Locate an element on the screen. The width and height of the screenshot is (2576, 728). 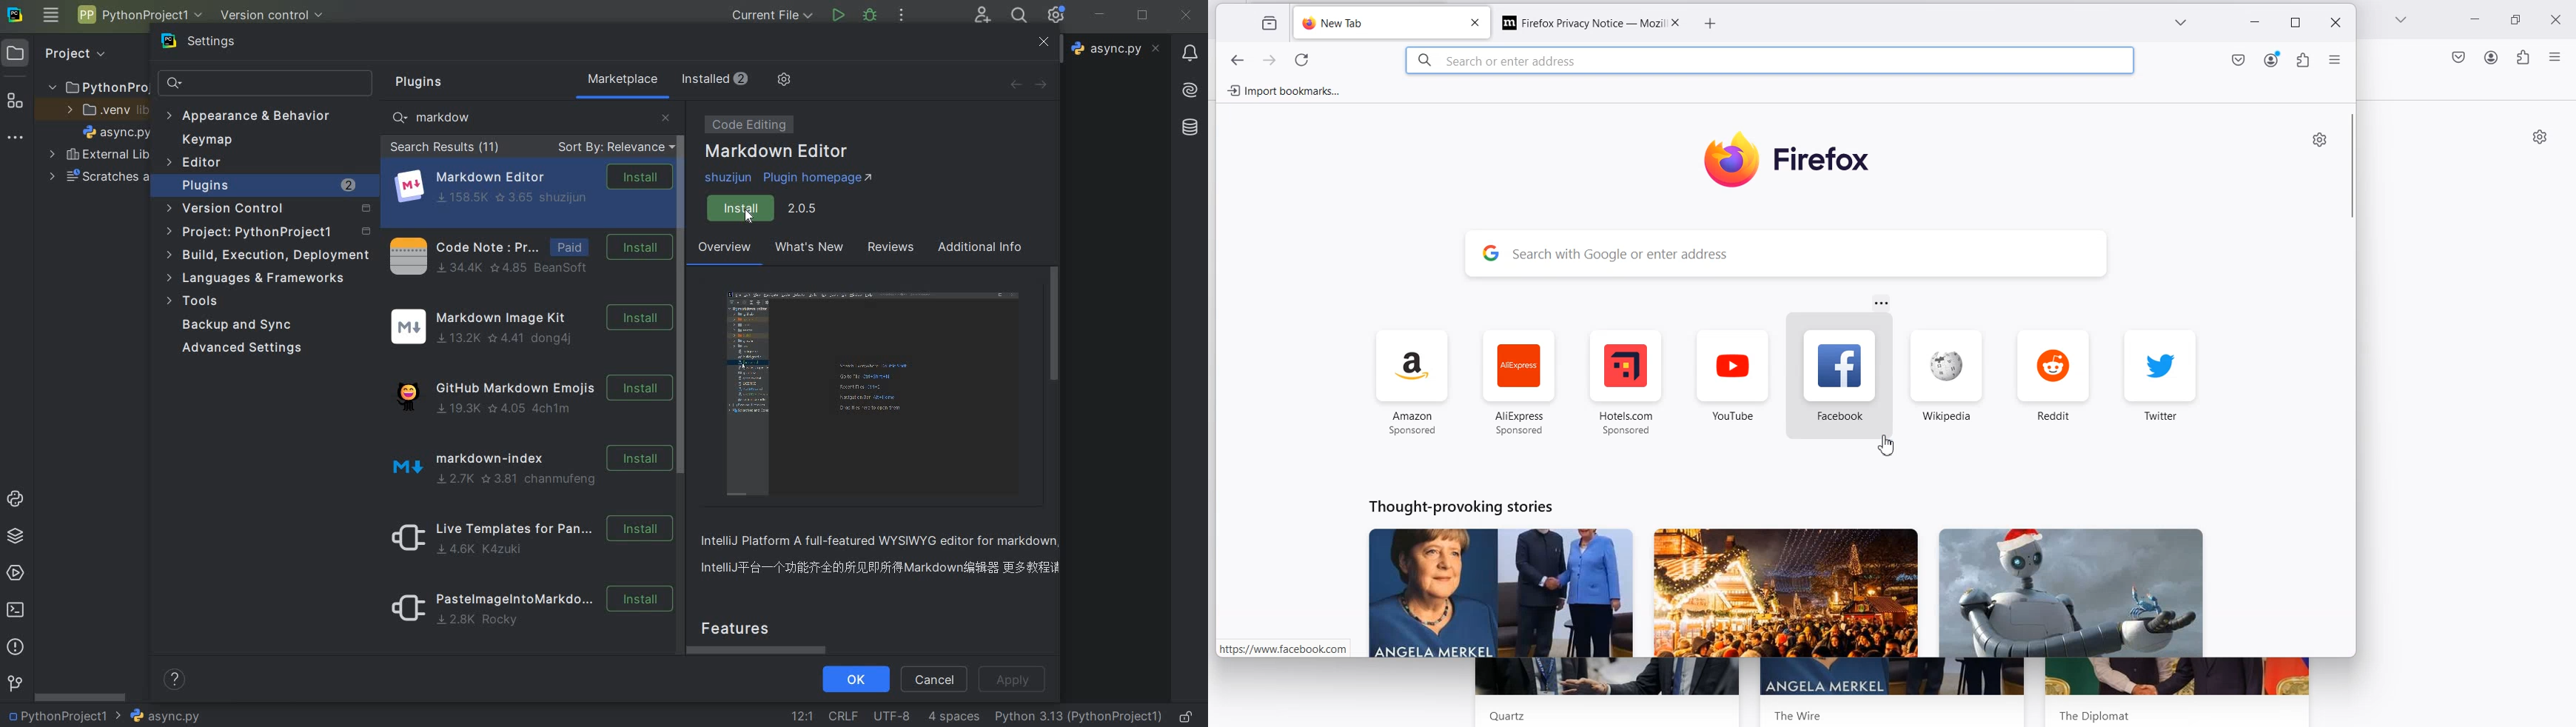
welcome to firefox is located at coordinates (1376, 24).